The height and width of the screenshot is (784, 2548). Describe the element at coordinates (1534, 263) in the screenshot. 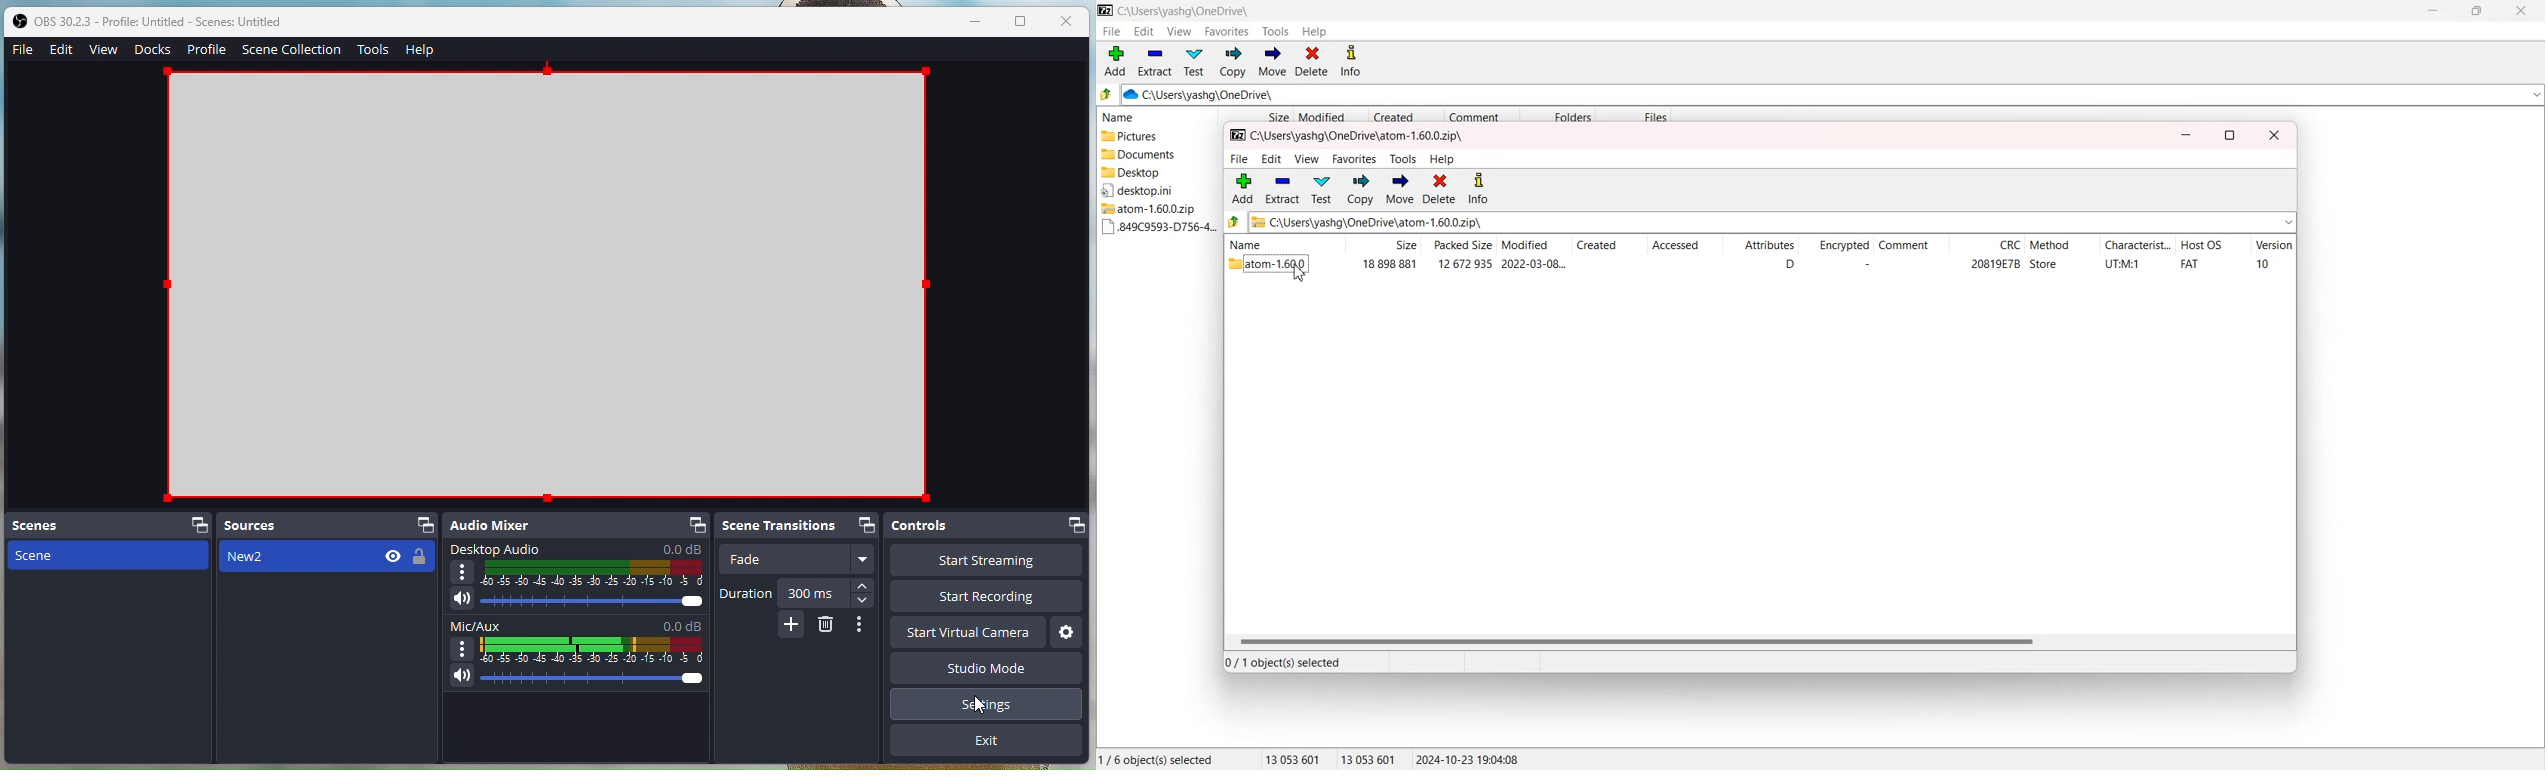

I see `2022-03-08` at that location.